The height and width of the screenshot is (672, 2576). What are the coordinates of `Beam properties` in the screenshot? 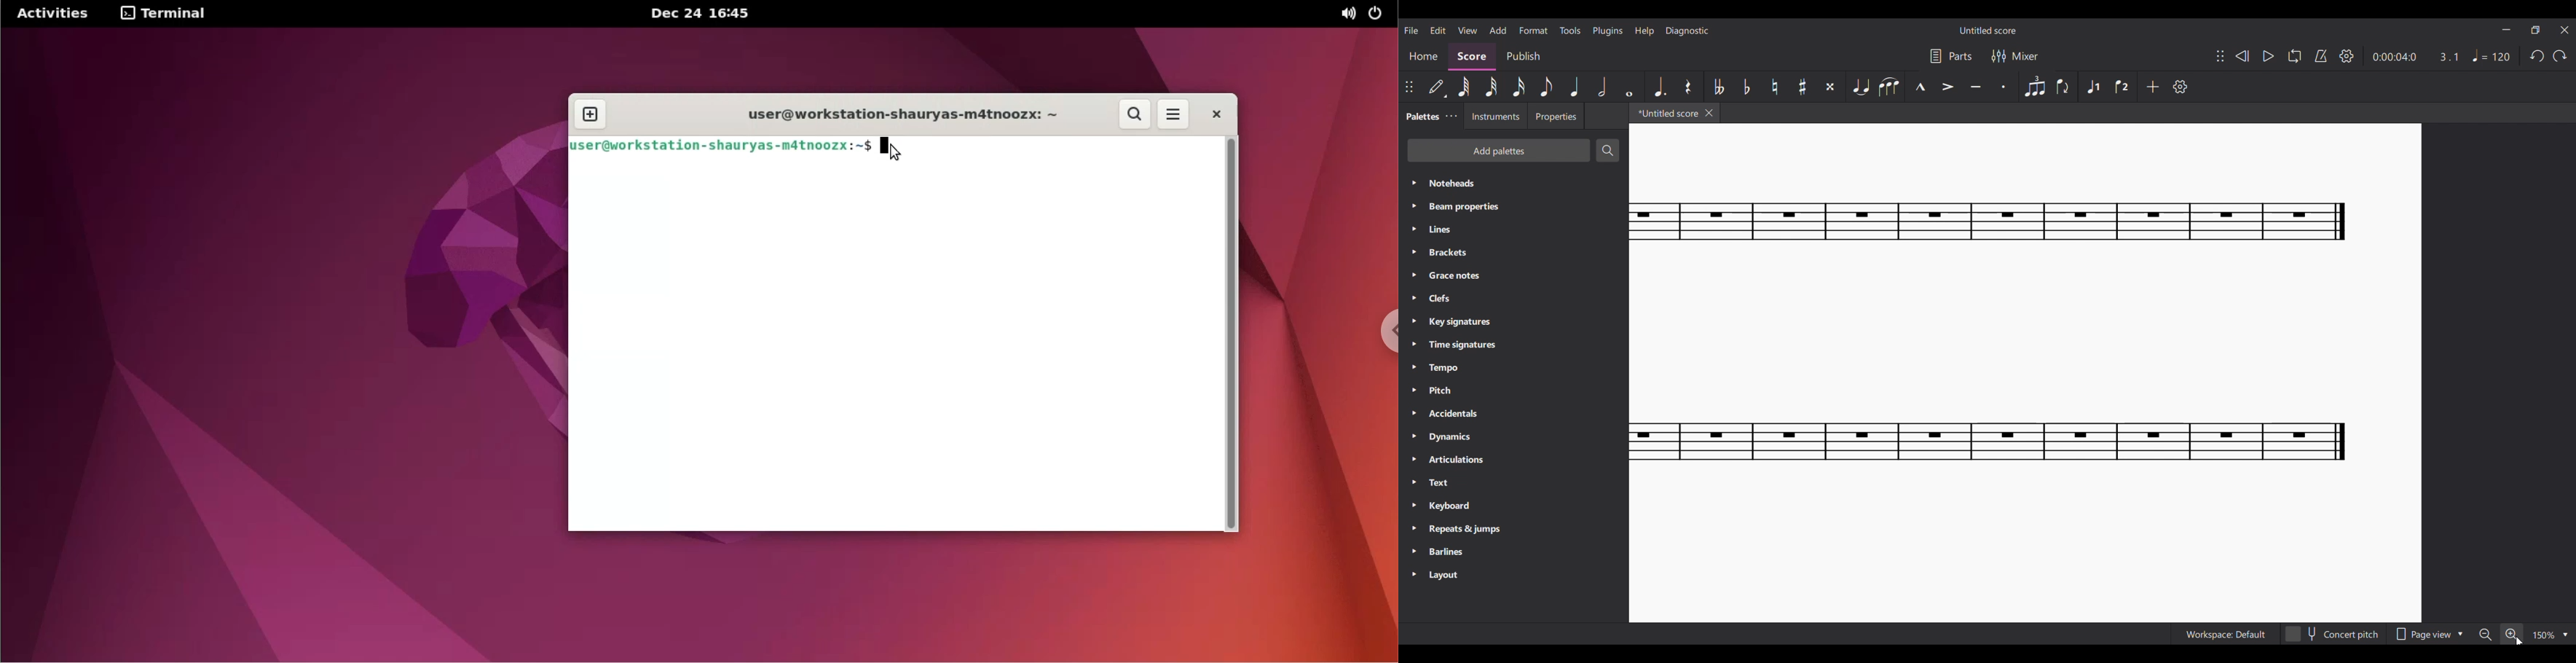 It's located at (1513, 207).